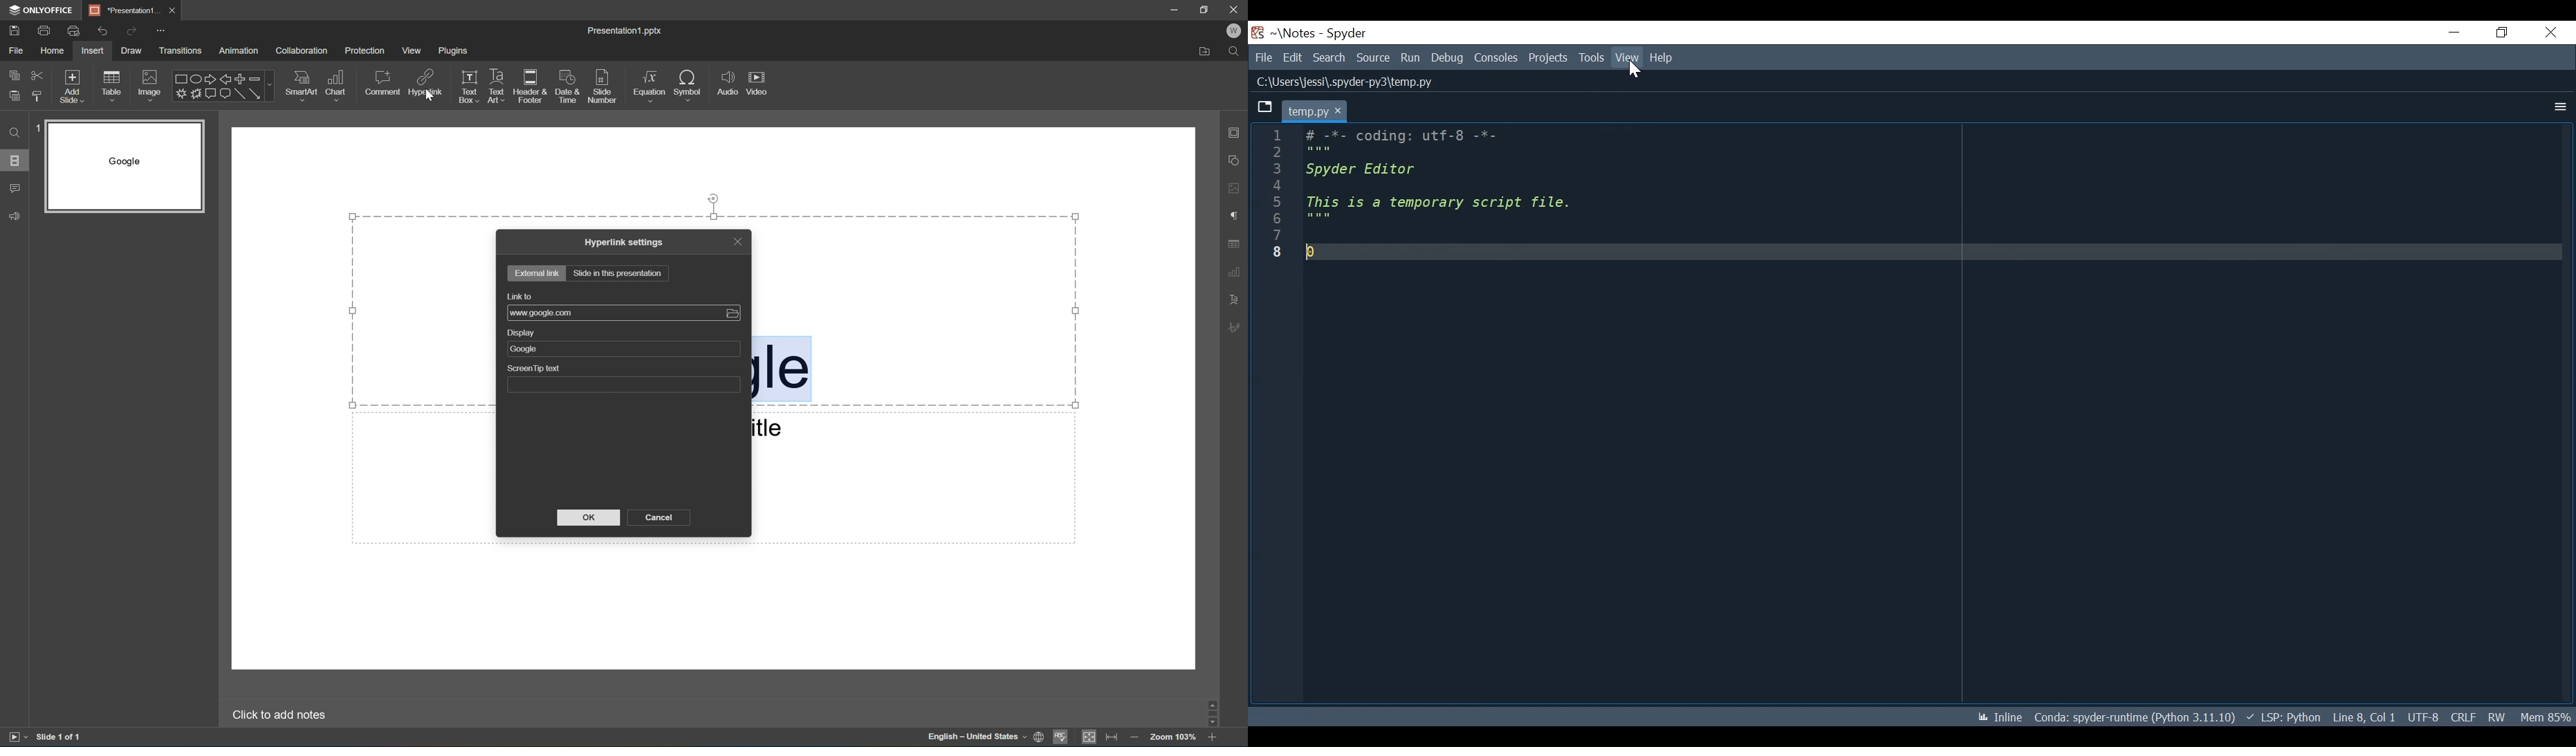 The width and height of the screenshot is (2576, 756). What do you see at coordinates (1234, 328) in the screenshot?
I see `Signature settings` at bounding box center [1234, 328].